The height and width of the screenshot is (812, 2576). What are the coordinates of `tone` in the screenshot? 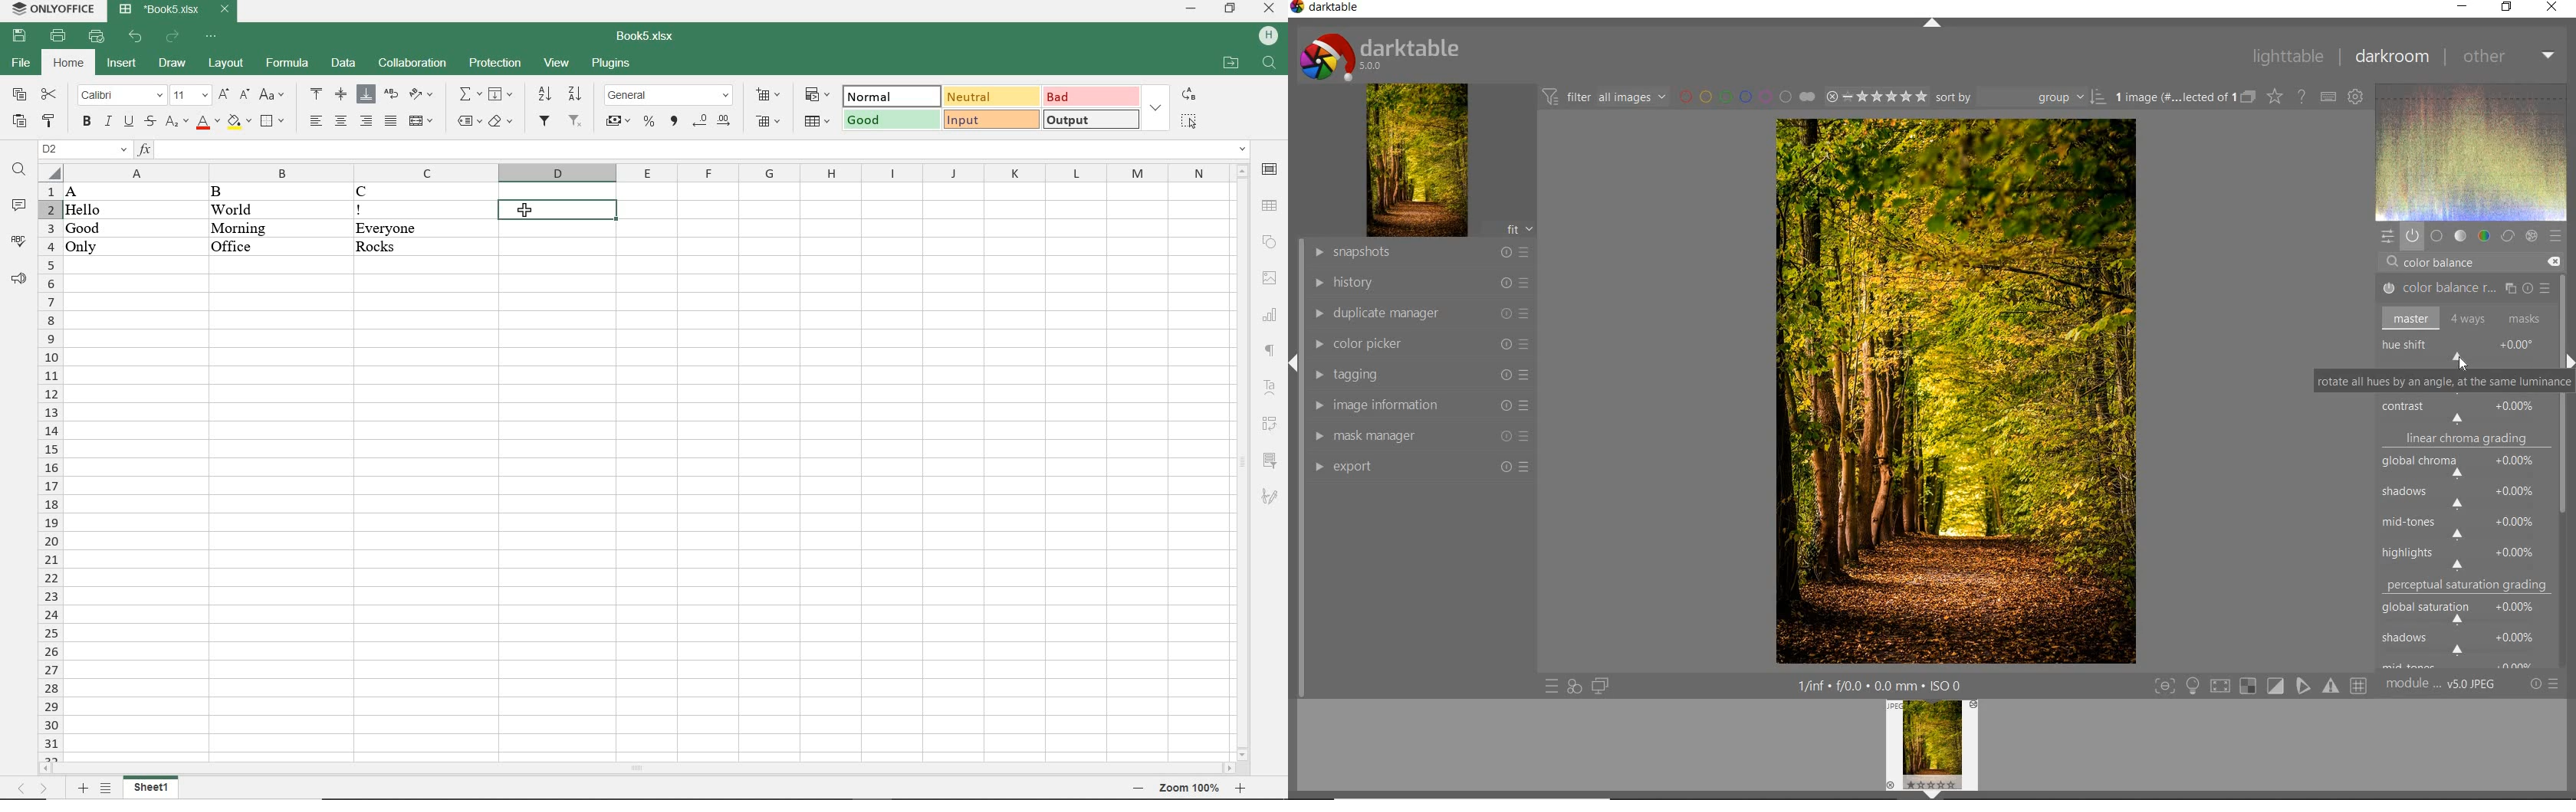 It's located at (2459, 237).